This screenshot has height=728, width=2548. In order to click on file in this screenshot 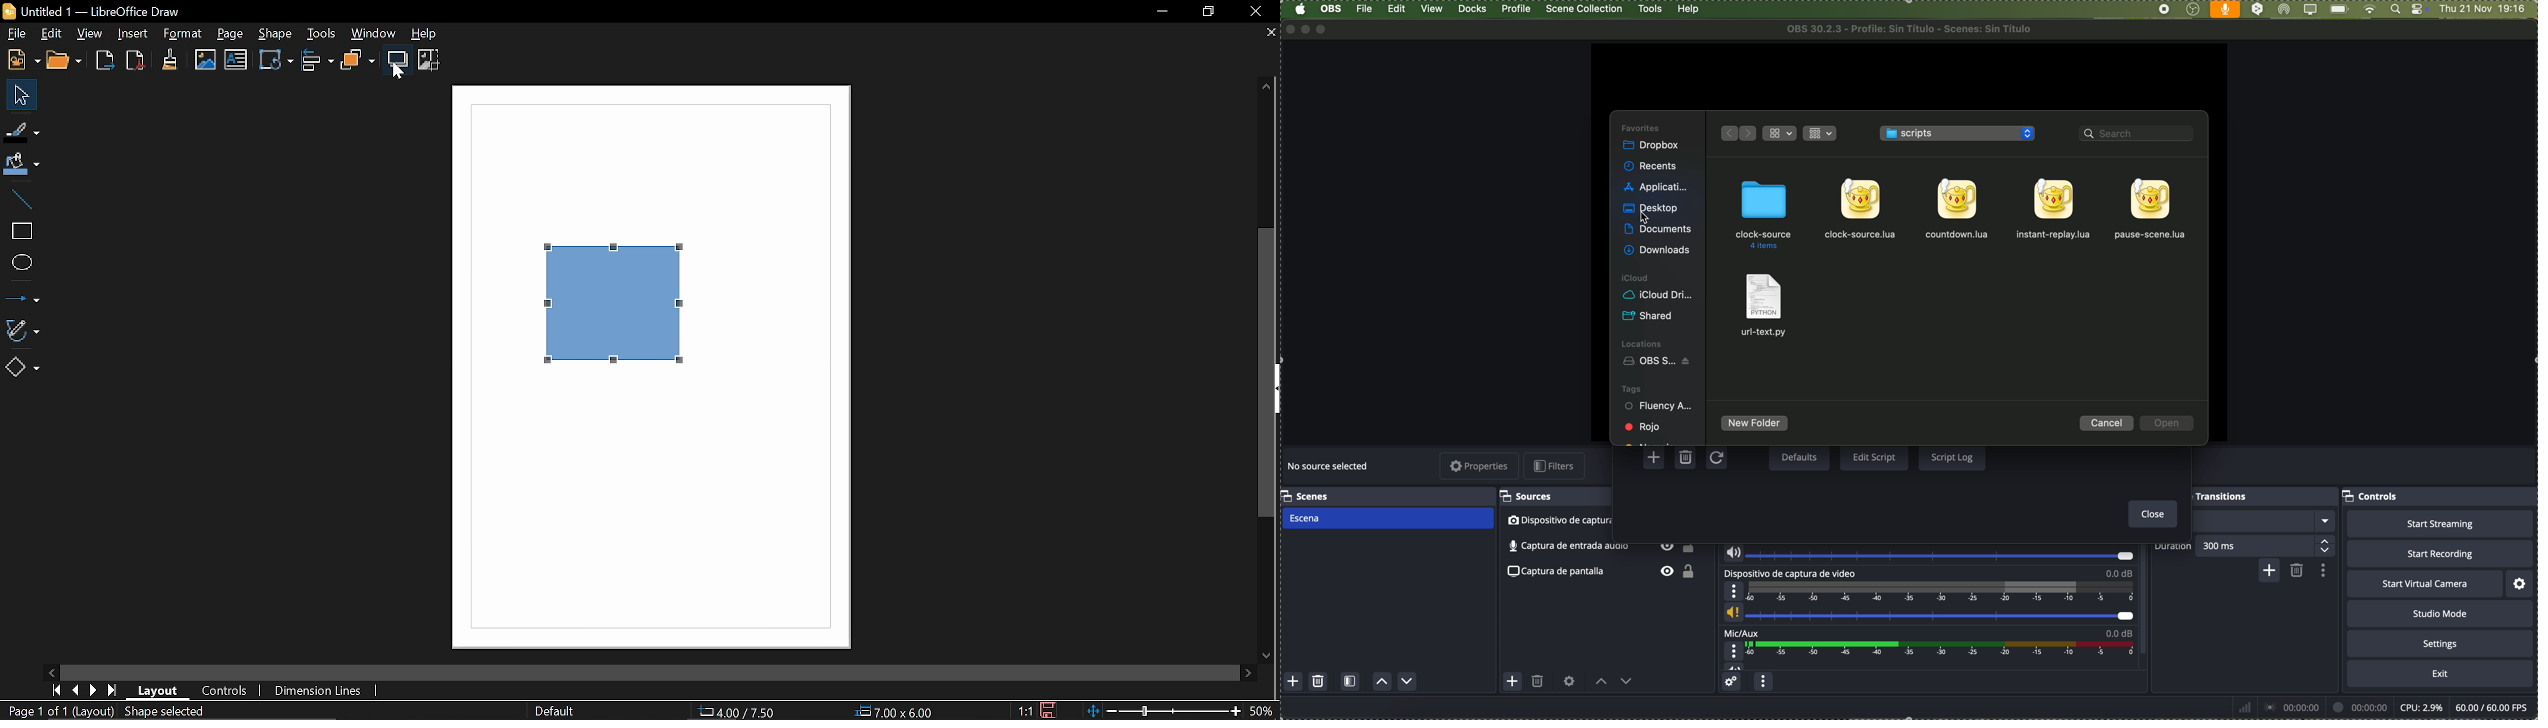, I will do `click(2152, 210)`.